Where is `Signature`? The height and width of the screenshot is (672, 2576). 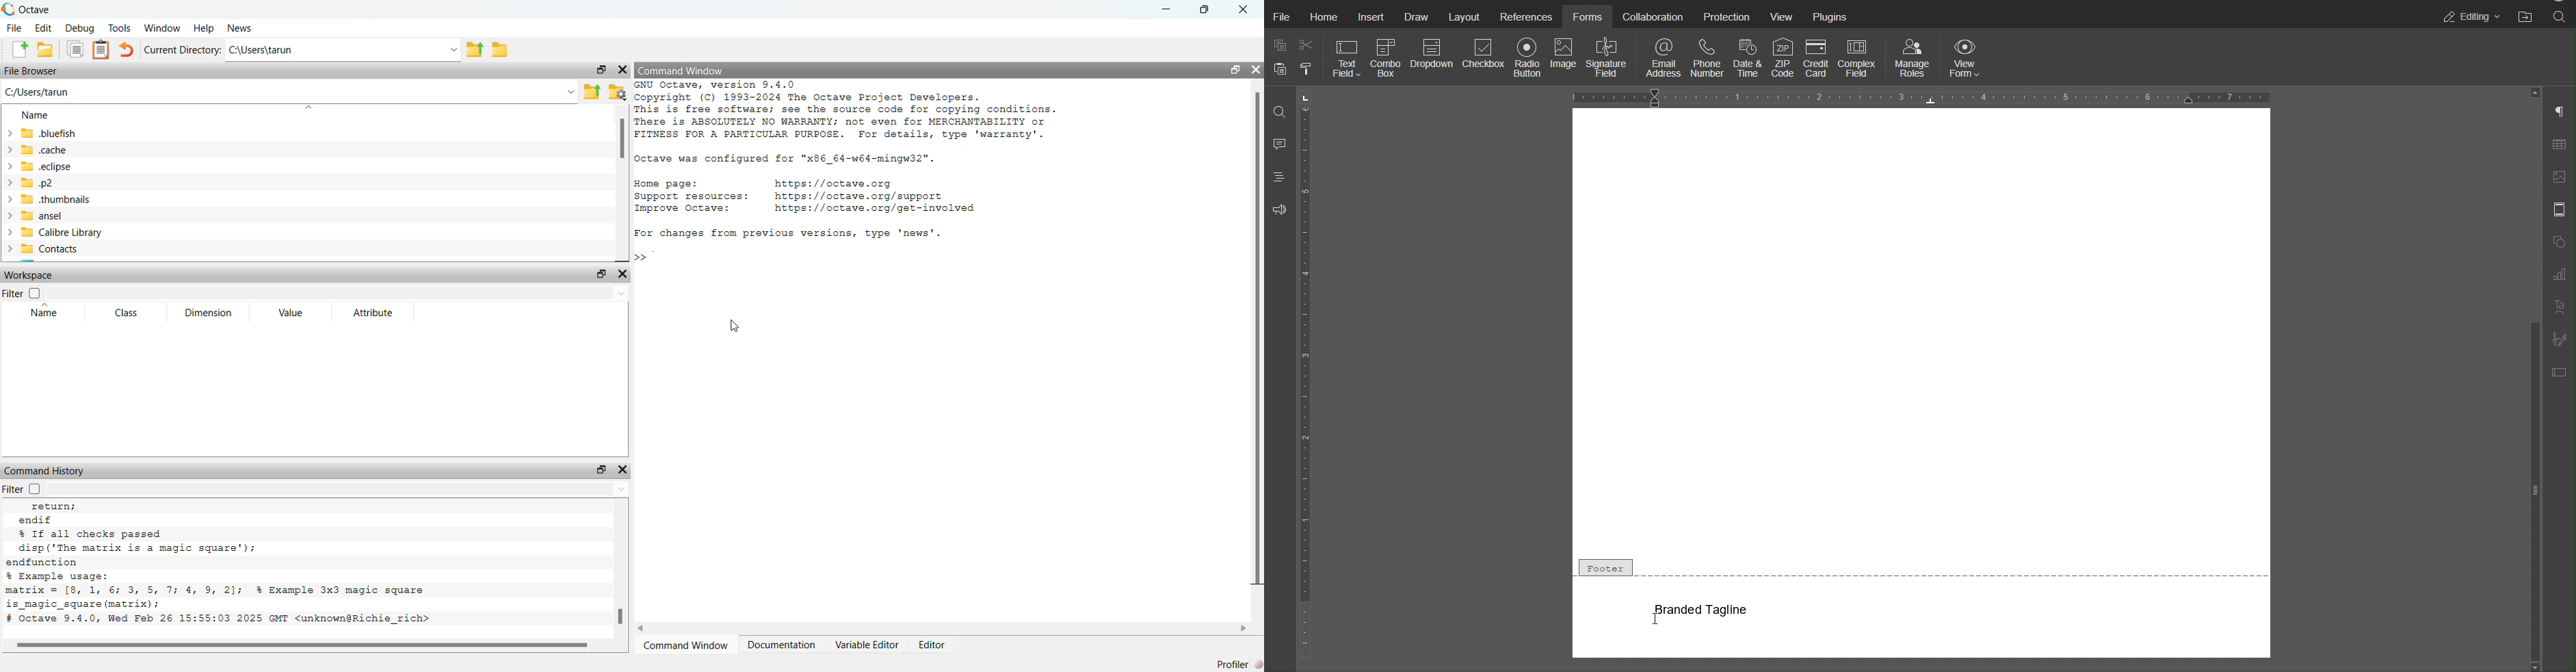
Signature is located at coordinates (2560, 339).